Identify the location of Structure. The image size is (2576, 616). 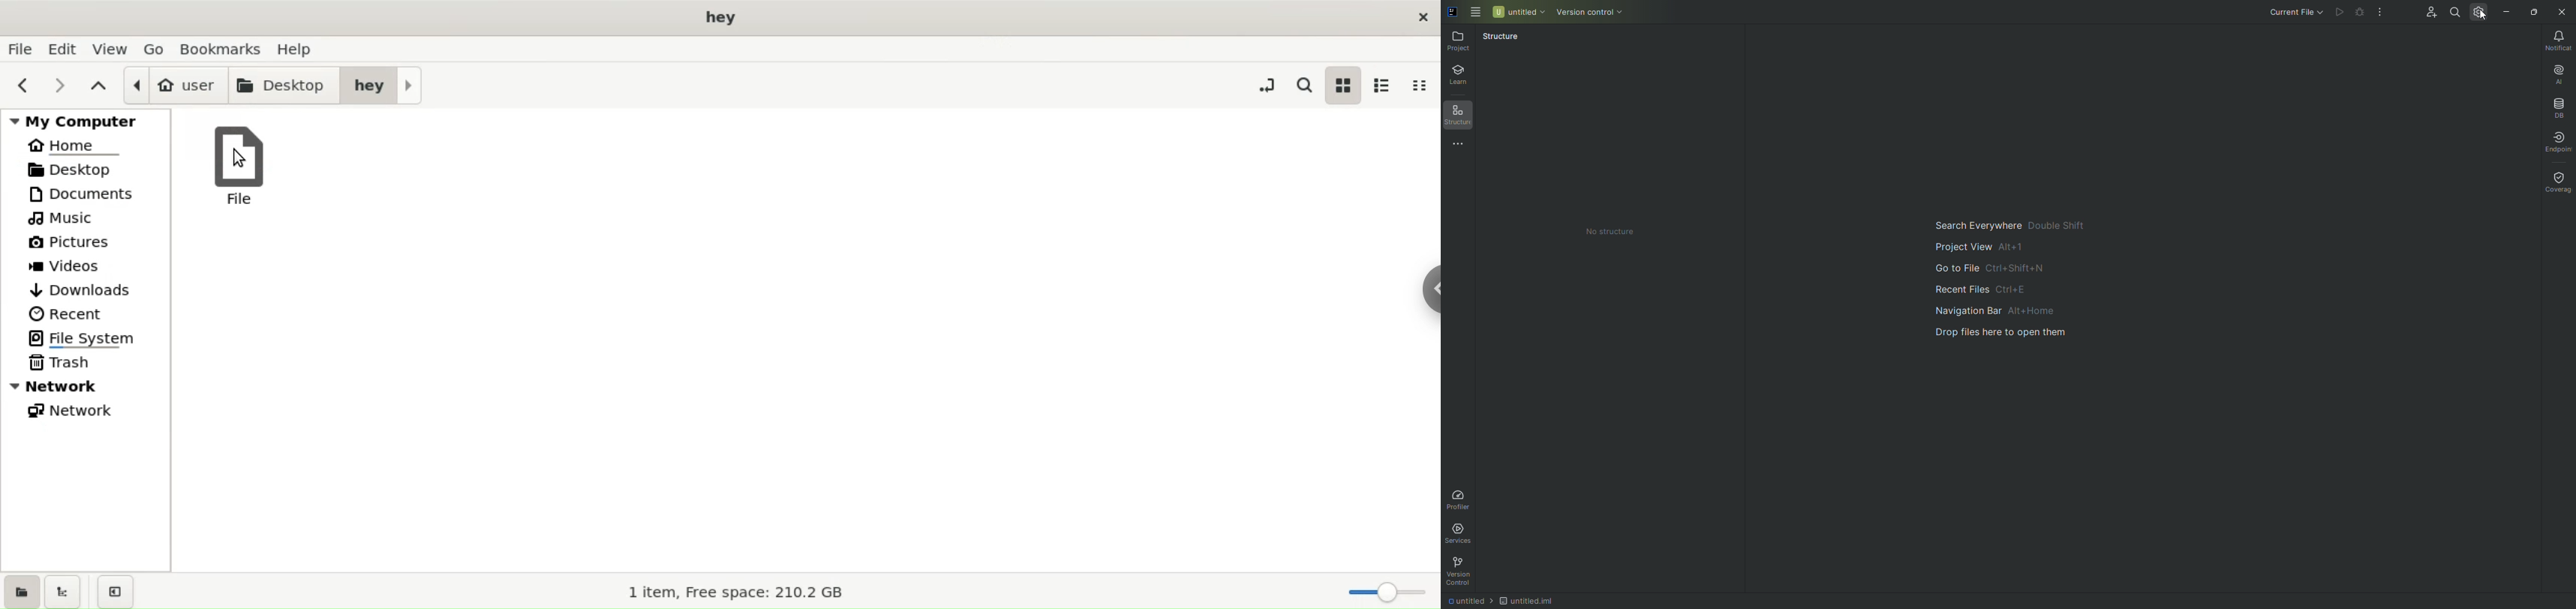
(1507, 39).